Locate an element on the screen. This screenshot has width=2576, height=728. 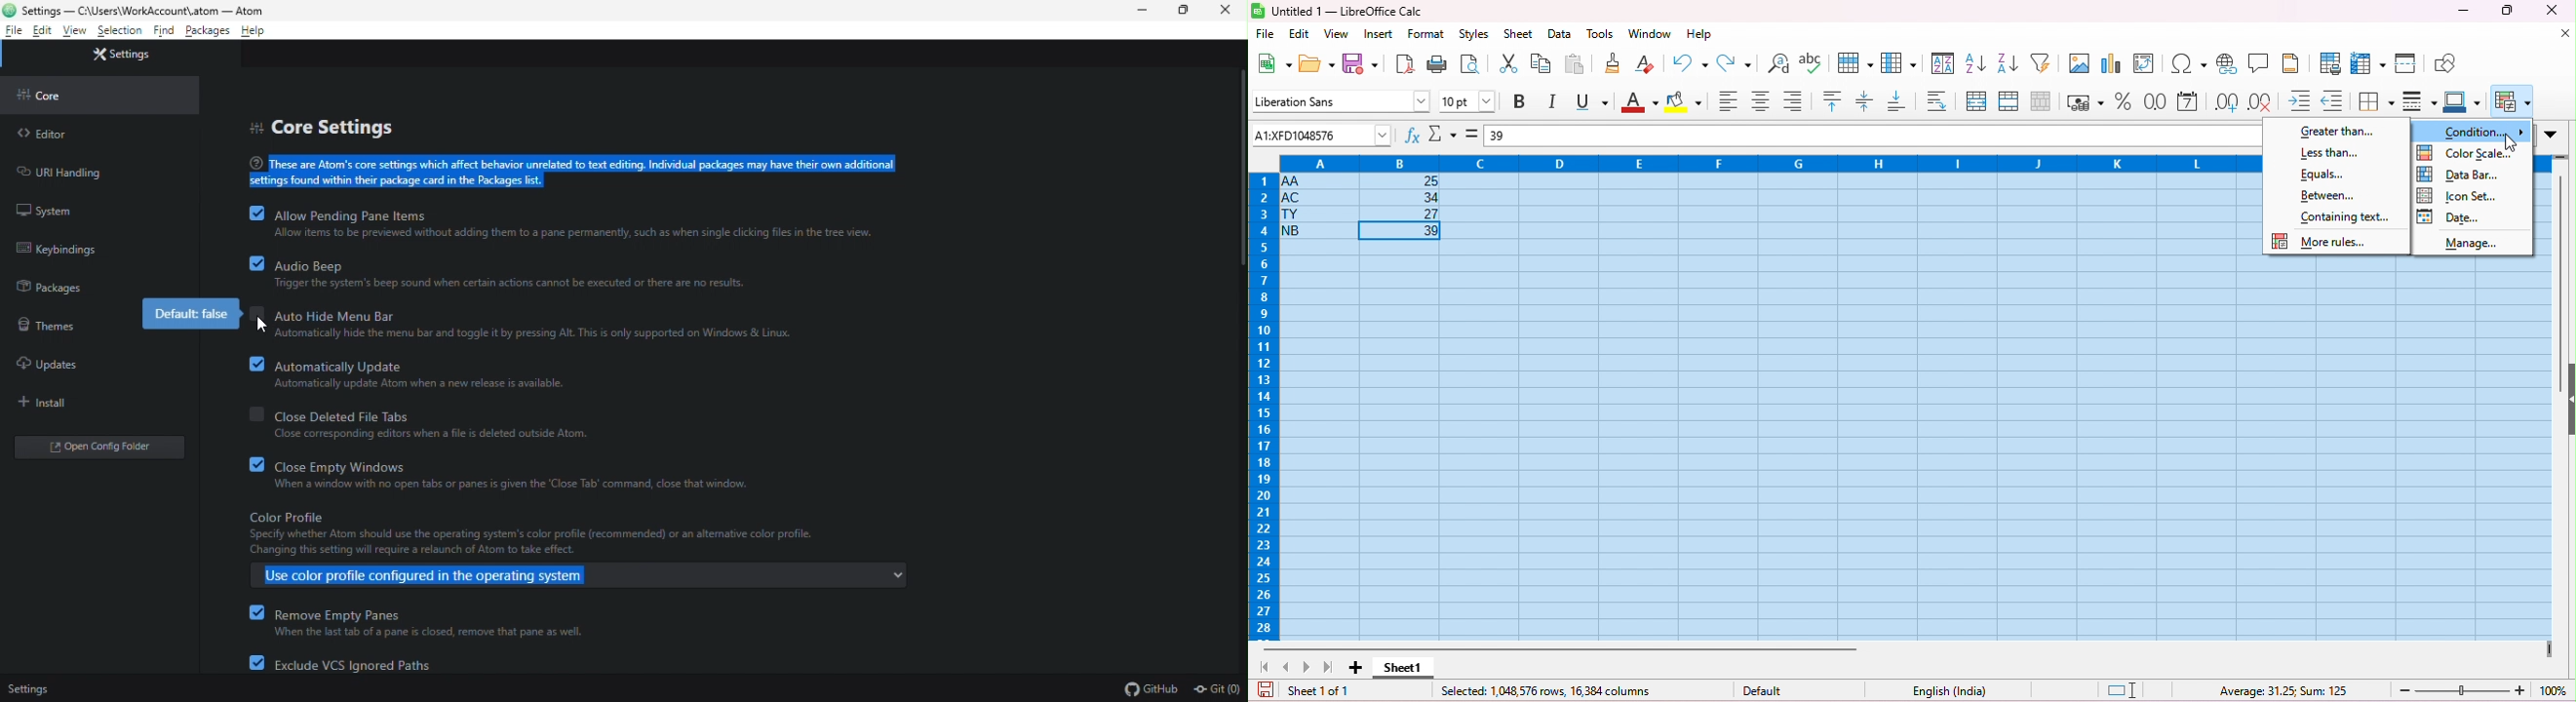
previous sheet is located at coordinates (1288, 667).